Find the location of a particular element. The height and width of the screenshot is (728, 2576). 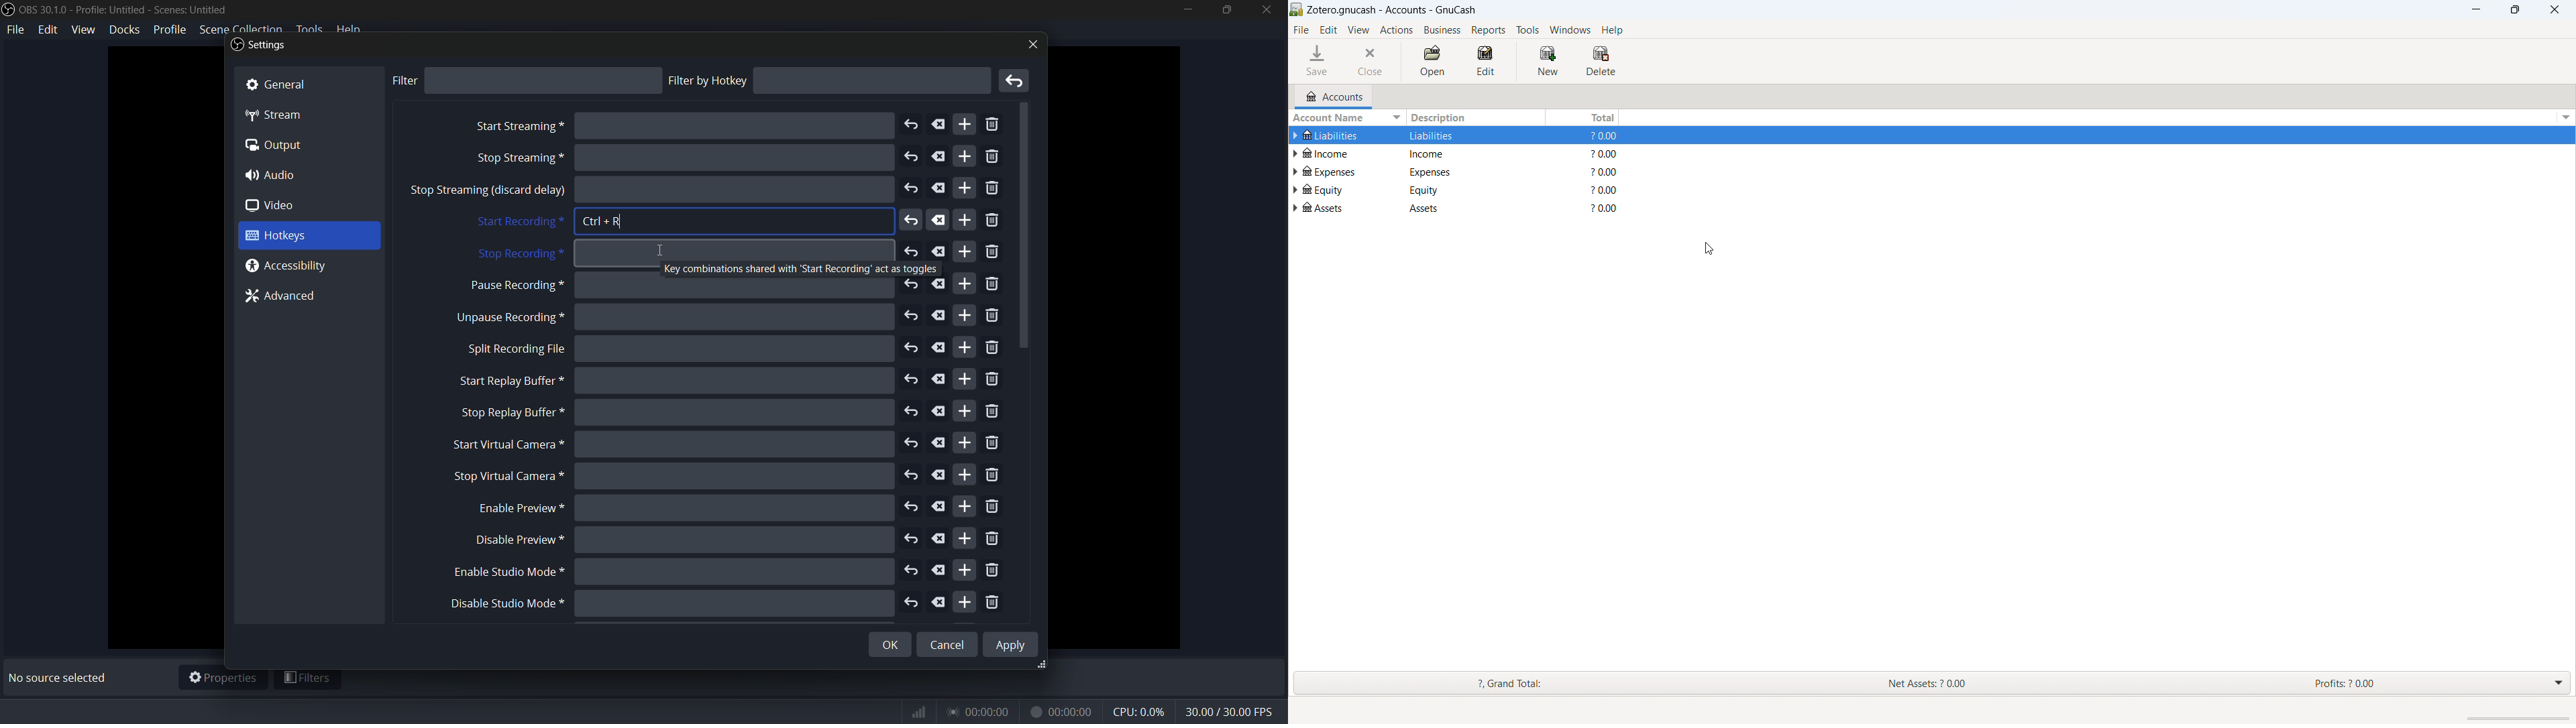

delete is located at coordinates (938, 123).